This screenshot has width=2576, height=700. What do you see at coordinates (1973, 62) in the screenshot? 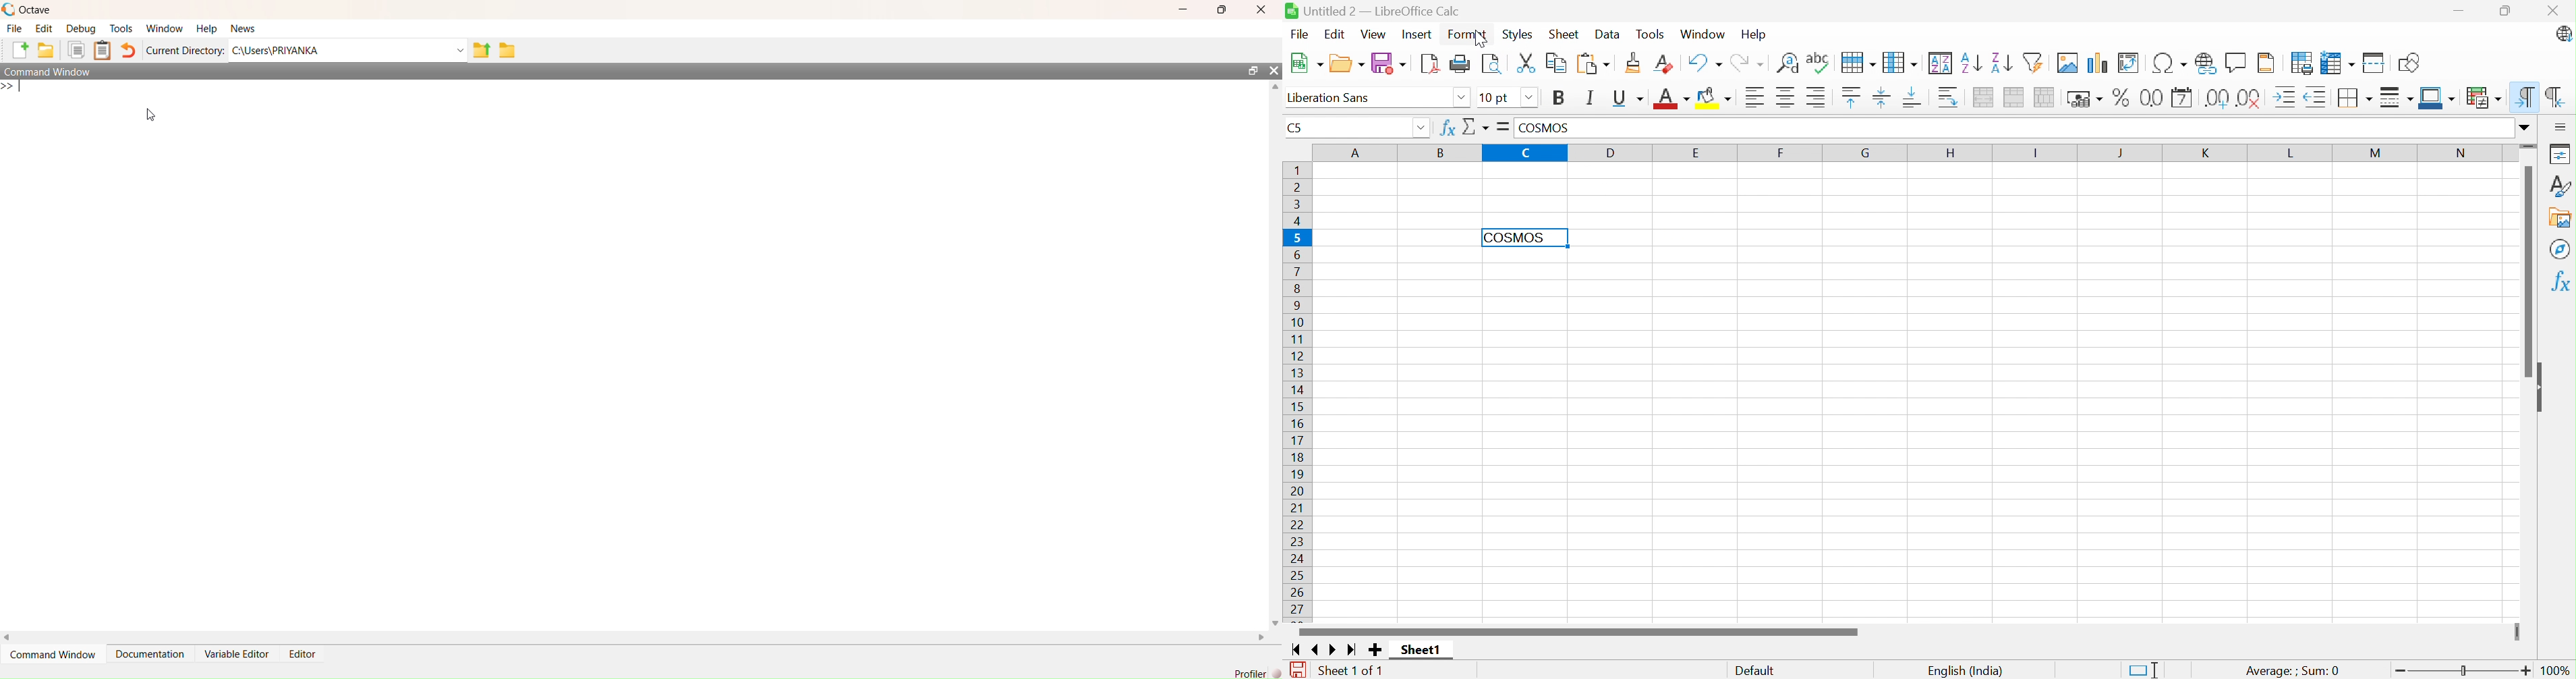
I see `Sort Ascending` at bounding box center [1973, 62].